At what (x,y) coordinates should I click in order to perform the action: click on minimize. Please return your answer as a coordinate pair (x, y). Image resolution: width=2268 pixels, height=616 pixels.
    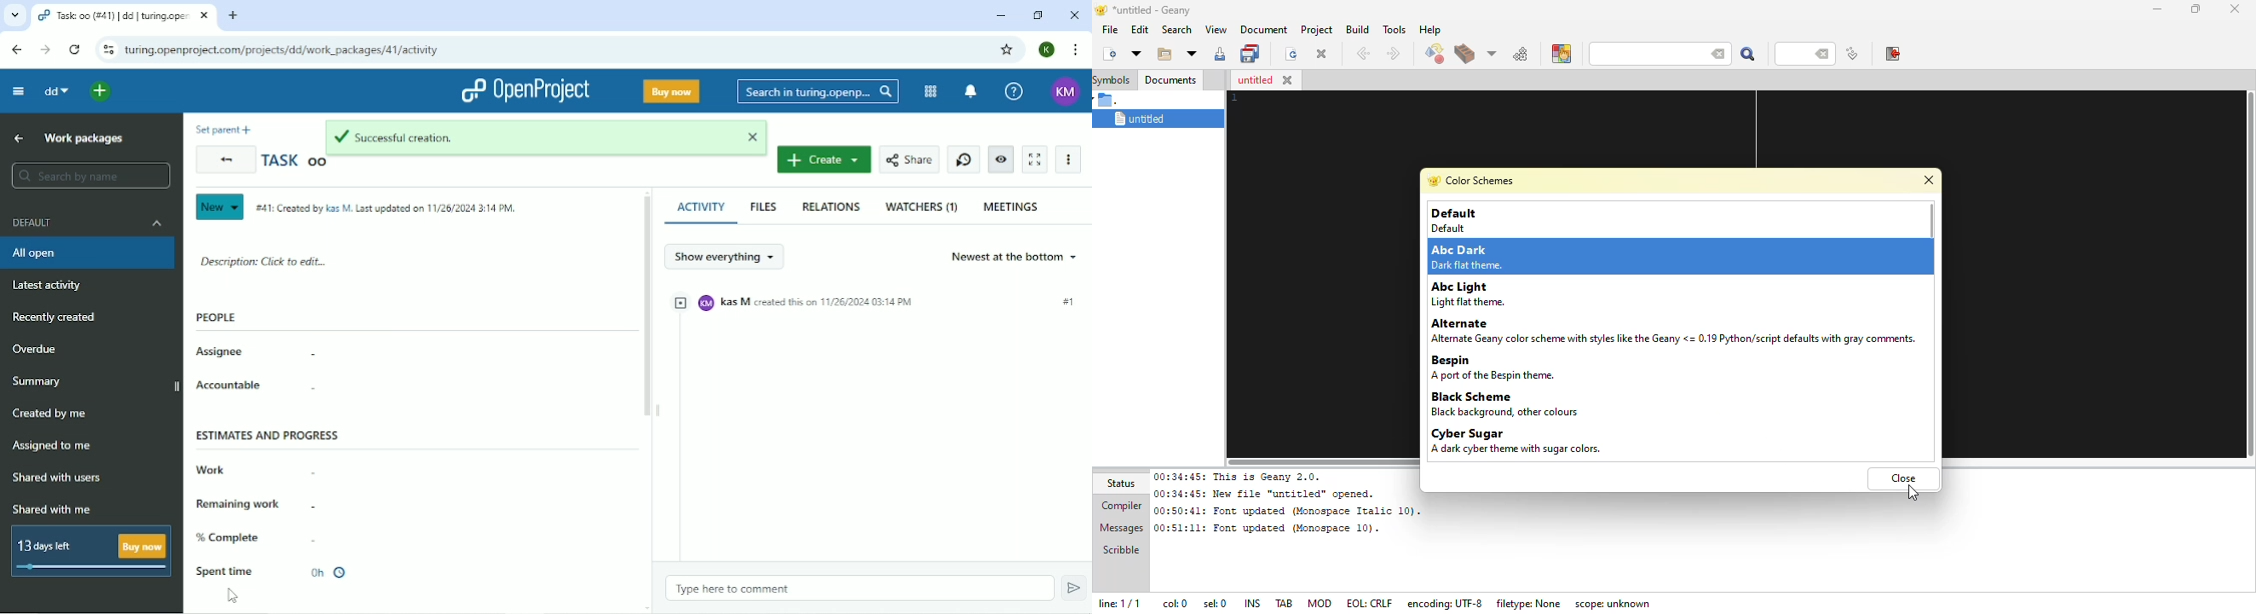
    Looking at the image, I should click on (2155, 9).